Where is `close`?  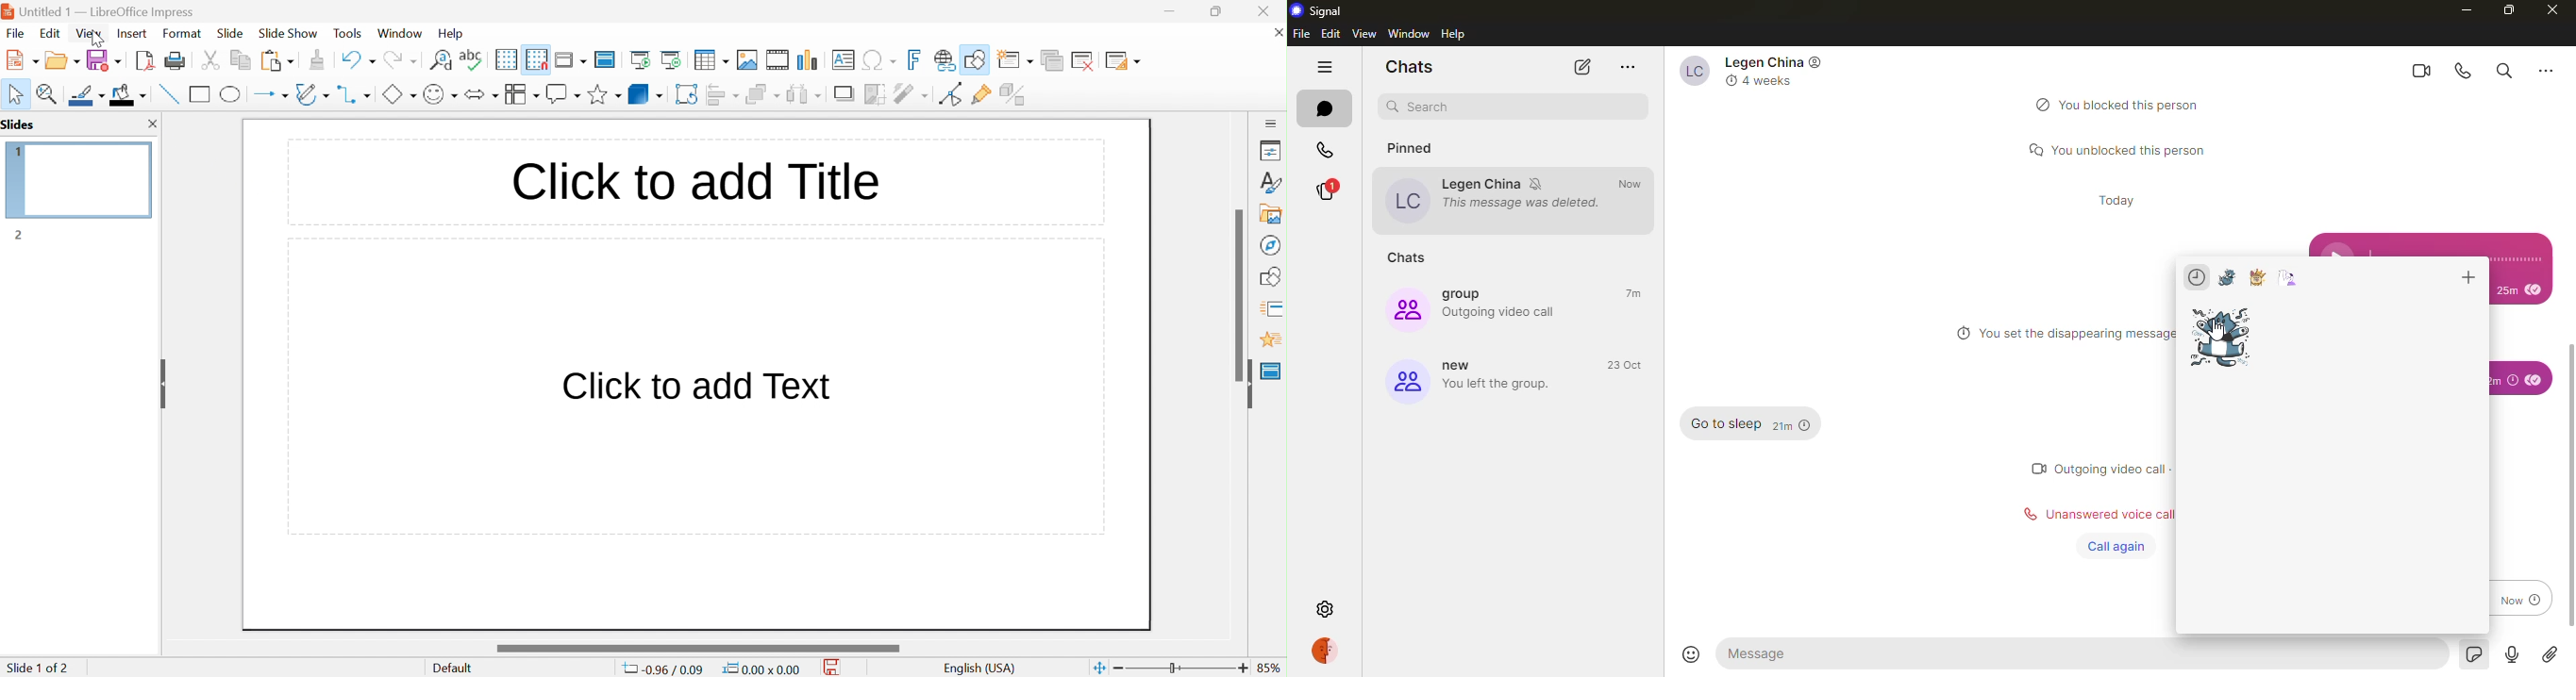
close is located at coordinates (2553, 12).